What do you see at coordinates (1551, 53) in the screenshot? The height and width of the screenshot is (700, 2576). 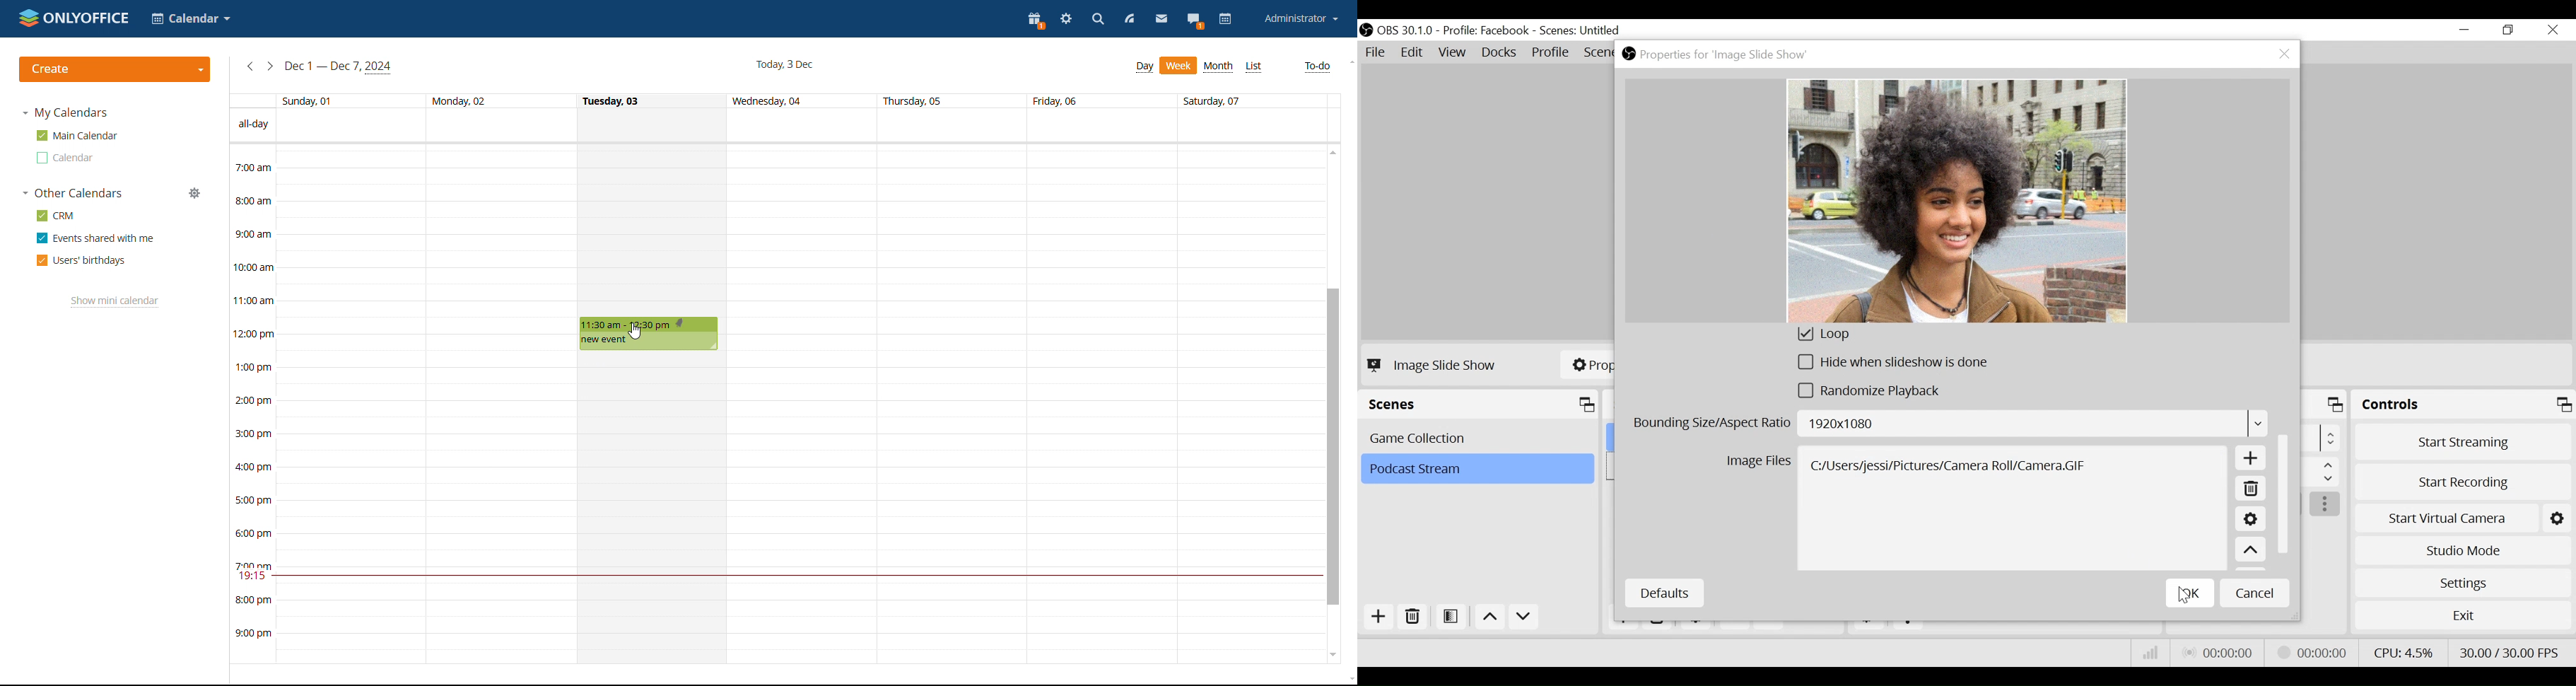 I see `Profile` at bounding box center [1551, 53].